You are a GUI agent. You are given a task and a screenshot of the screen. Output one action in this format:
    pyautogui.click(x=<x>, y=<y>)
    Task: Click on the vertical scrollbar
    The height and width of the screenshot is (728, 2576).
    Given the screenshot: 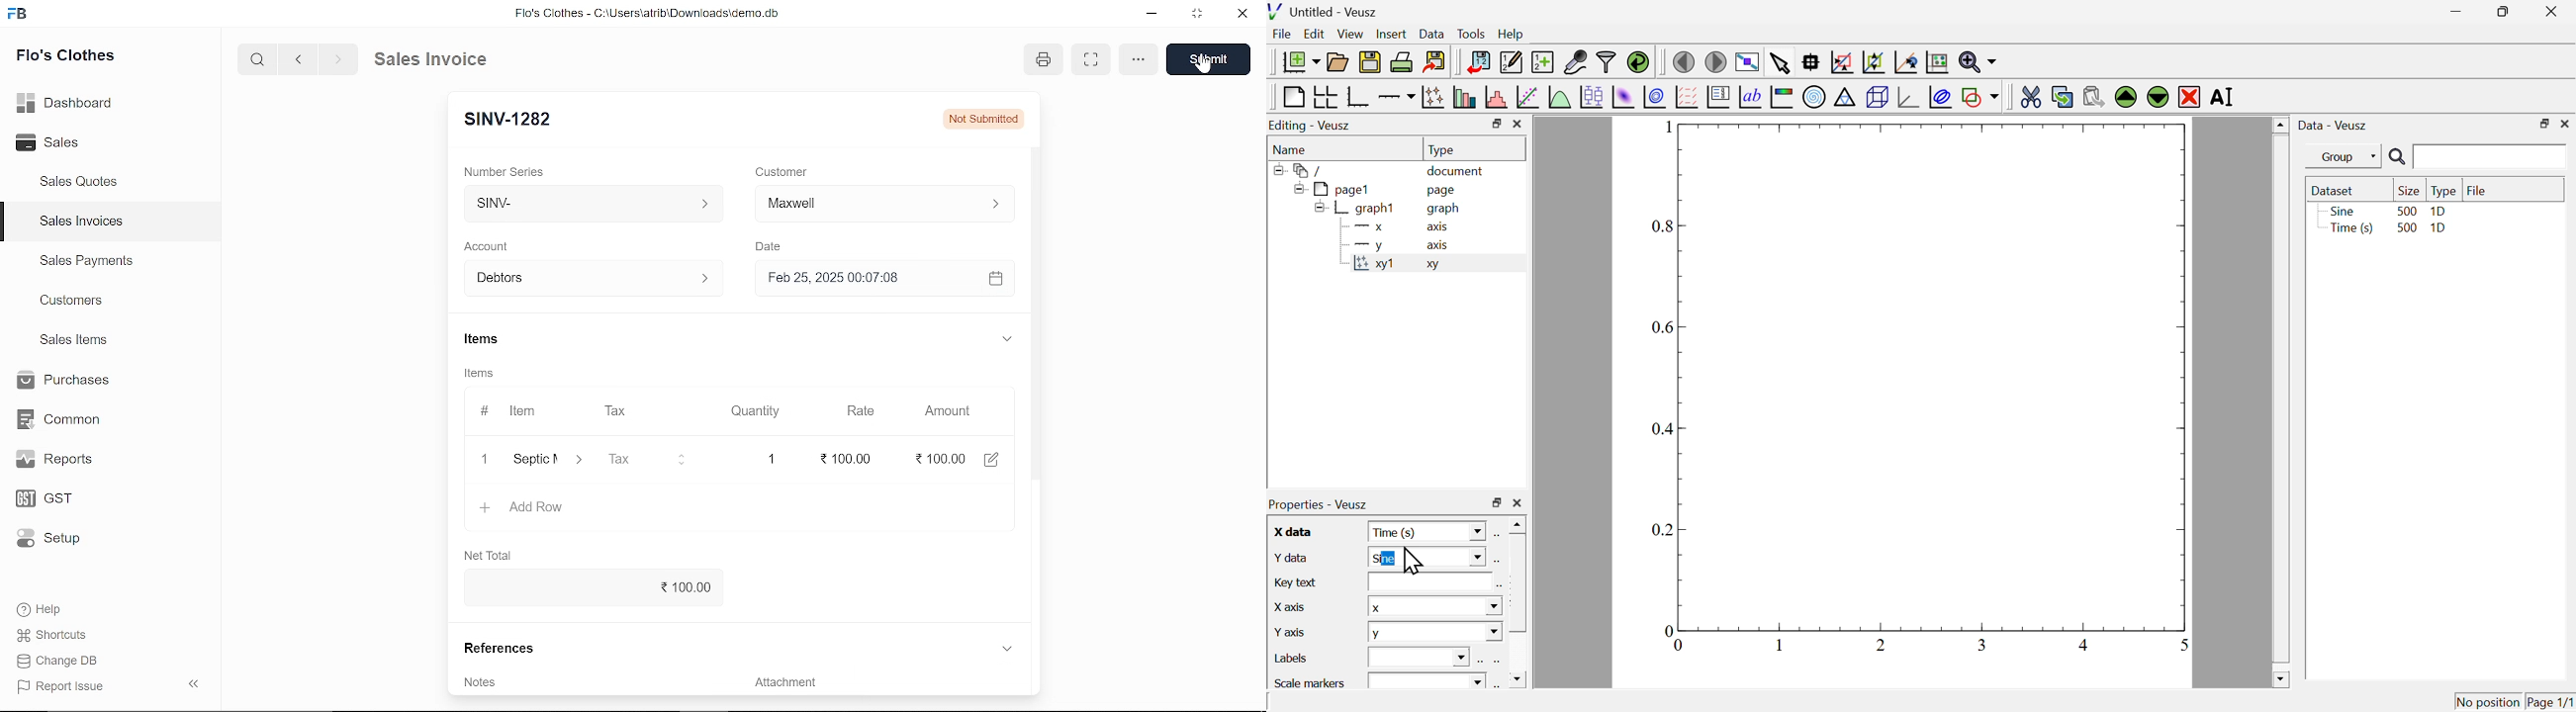 What is the action you would take?
    pyautogui.click(x=1039, y=321)
    